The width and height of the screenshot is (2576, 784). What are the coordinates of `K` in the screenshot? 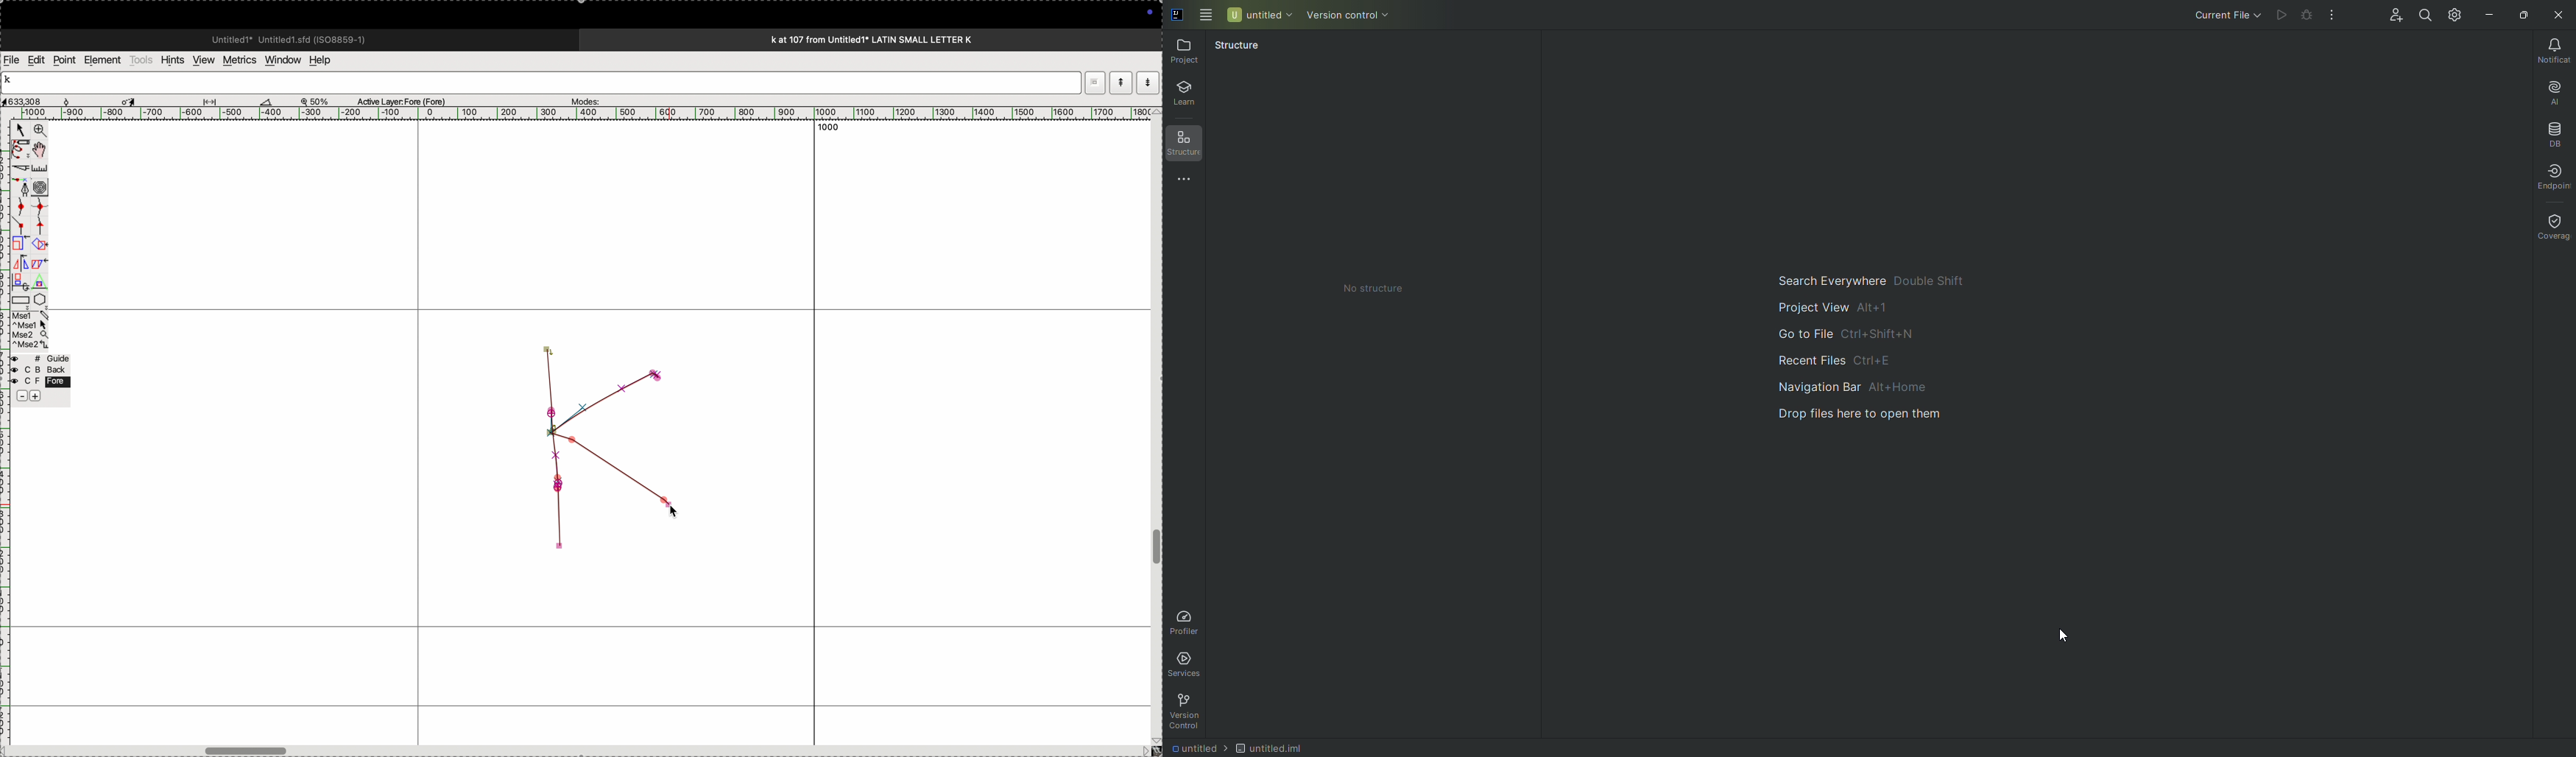 It's located at (12, 81).